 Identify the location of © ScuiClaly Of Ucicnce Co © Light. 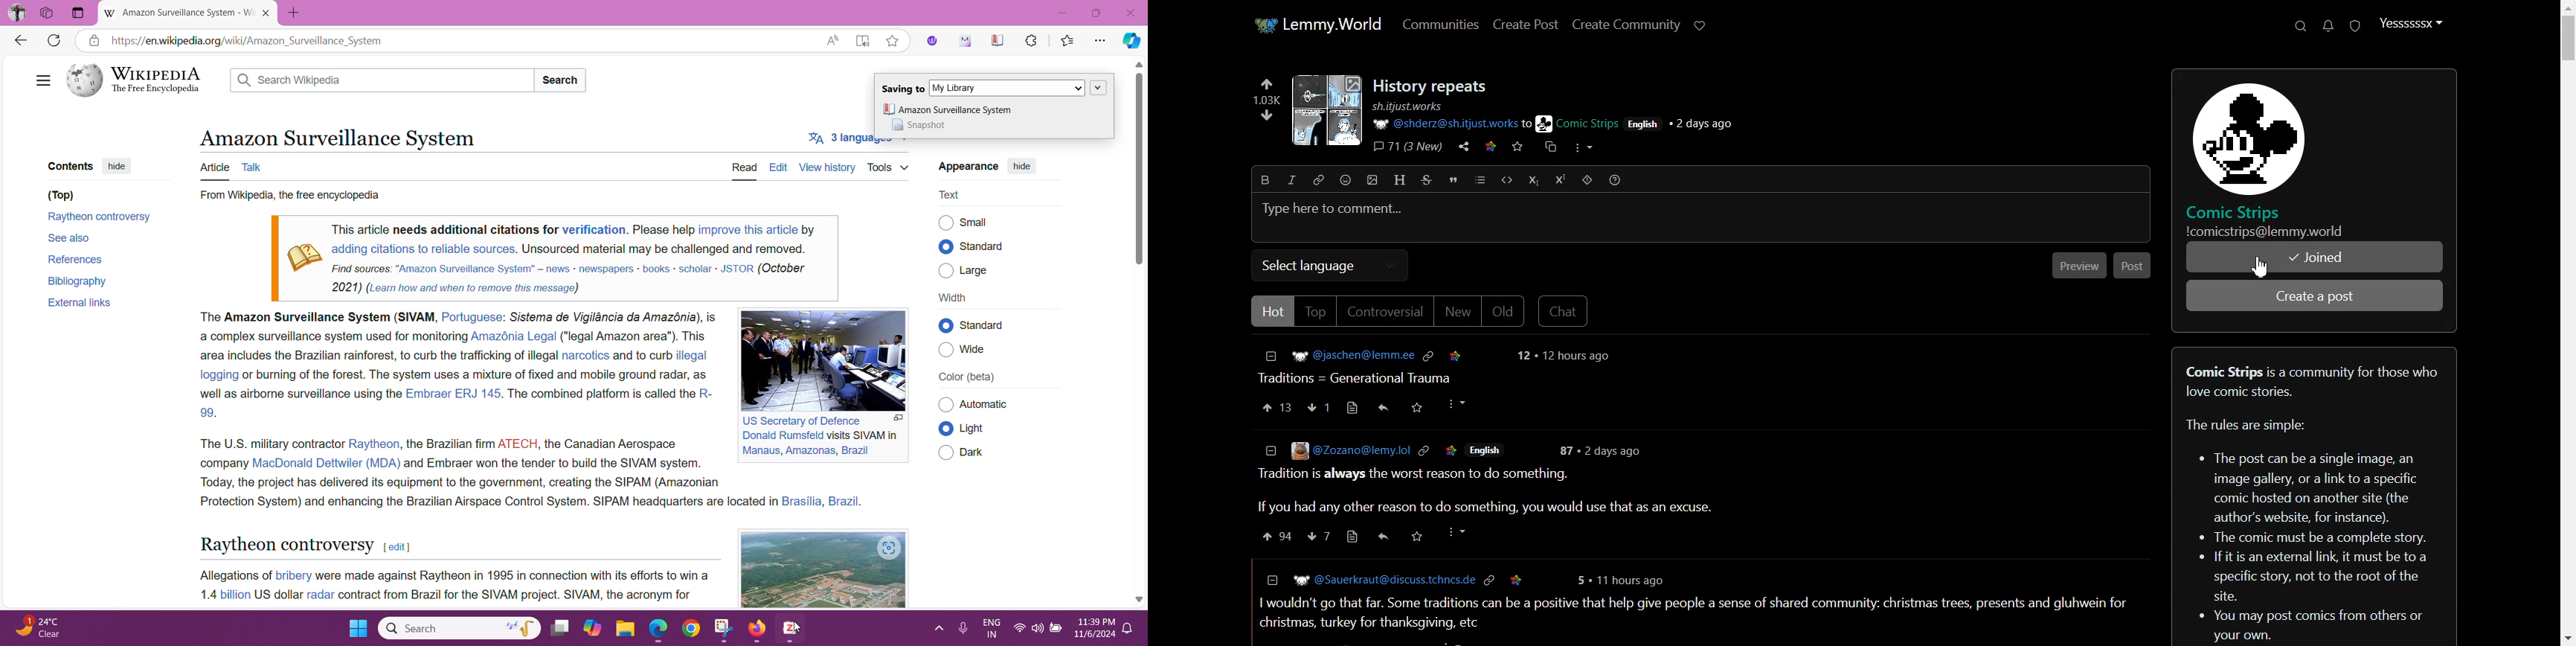
(976, 428).